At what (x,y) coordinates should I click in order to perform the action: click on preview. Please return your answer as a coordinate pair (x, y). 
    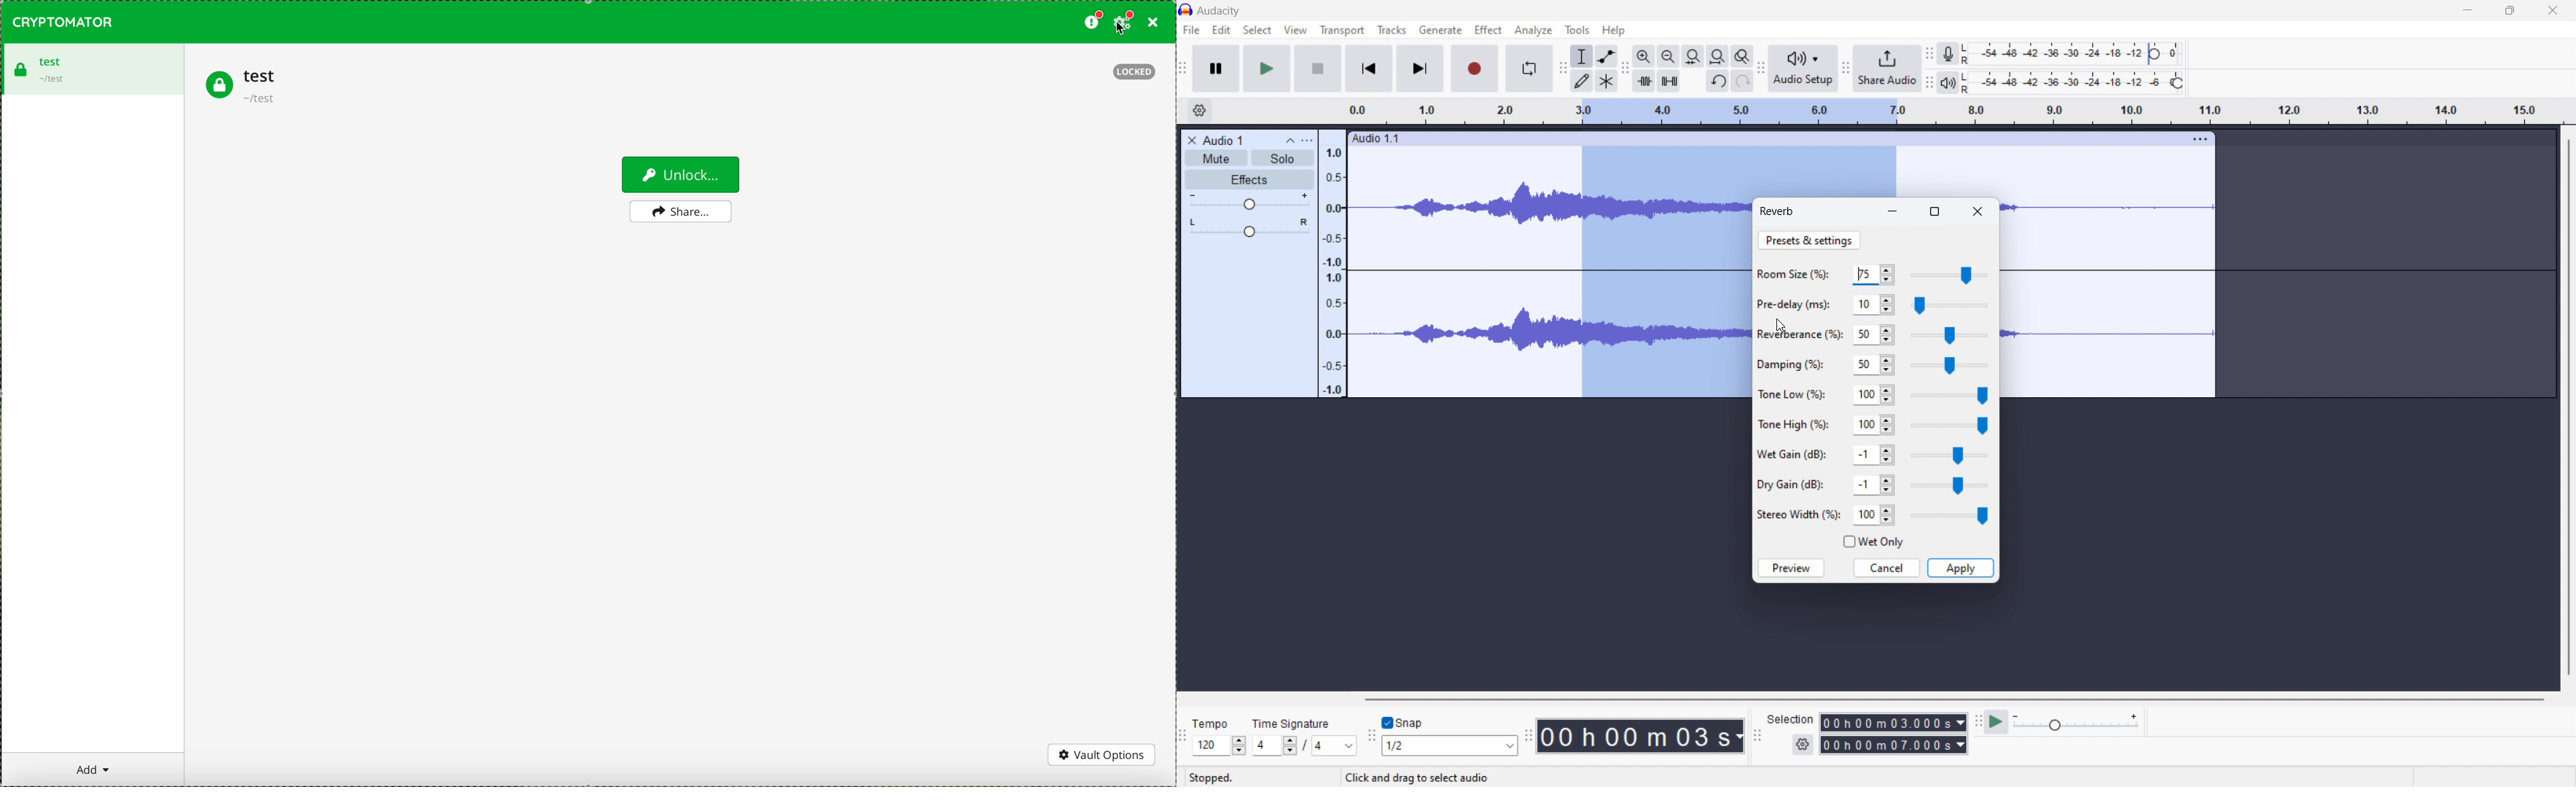
    Looking at the image, I should click on (1791, 566).